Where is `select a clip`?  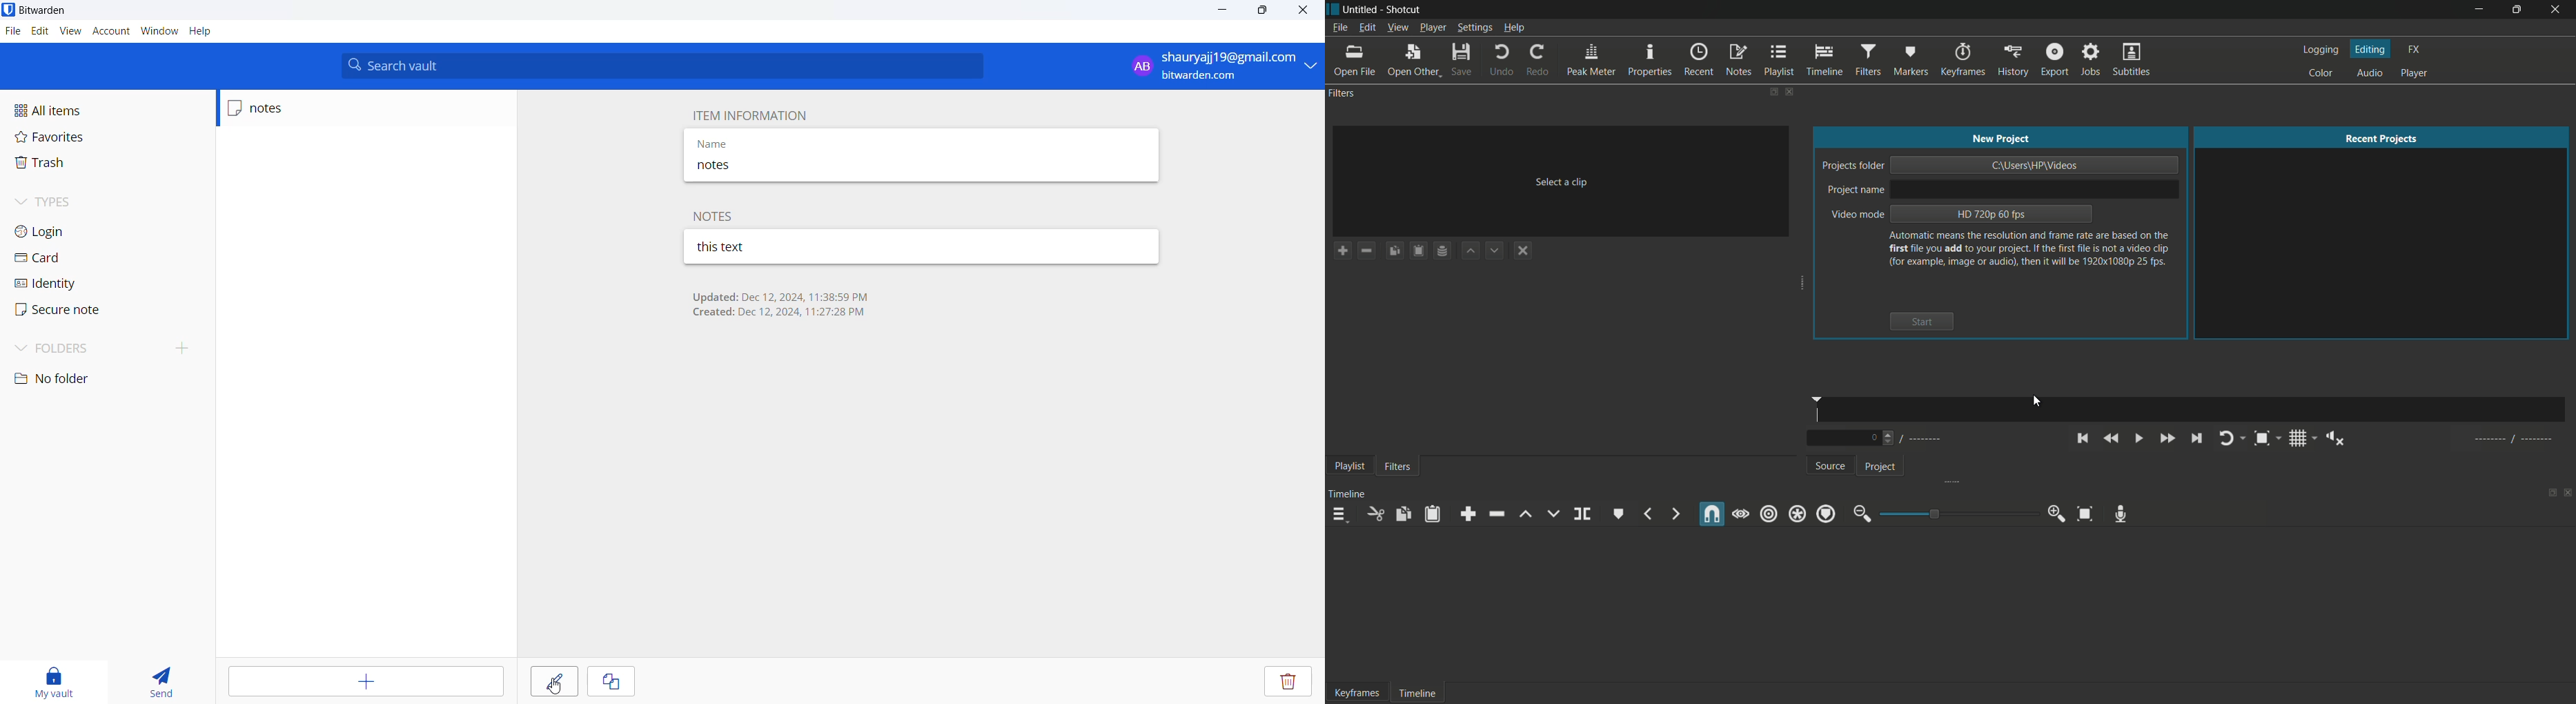 select a clip is located at coordinates (1561, 183).